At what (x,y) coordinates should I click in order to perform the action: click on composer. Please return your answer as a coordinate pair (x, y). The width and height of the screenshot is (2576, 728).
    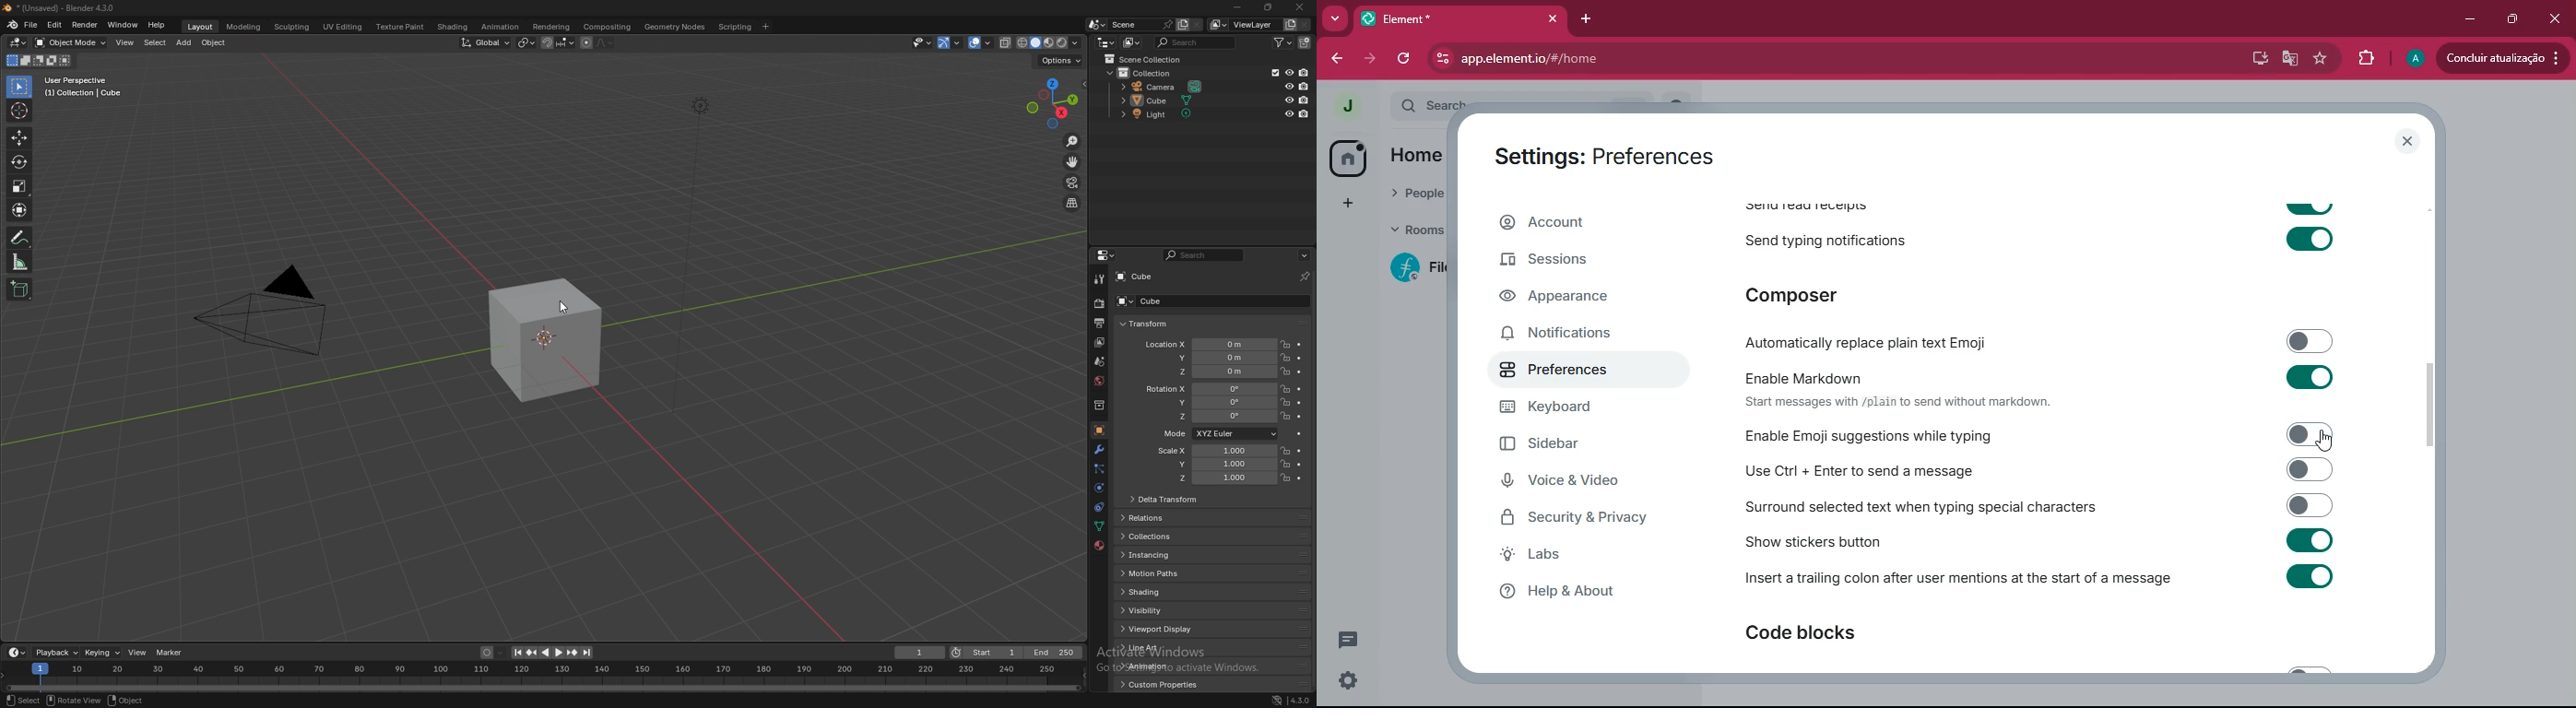
    Looking at the image, I should click on (1836, 294).